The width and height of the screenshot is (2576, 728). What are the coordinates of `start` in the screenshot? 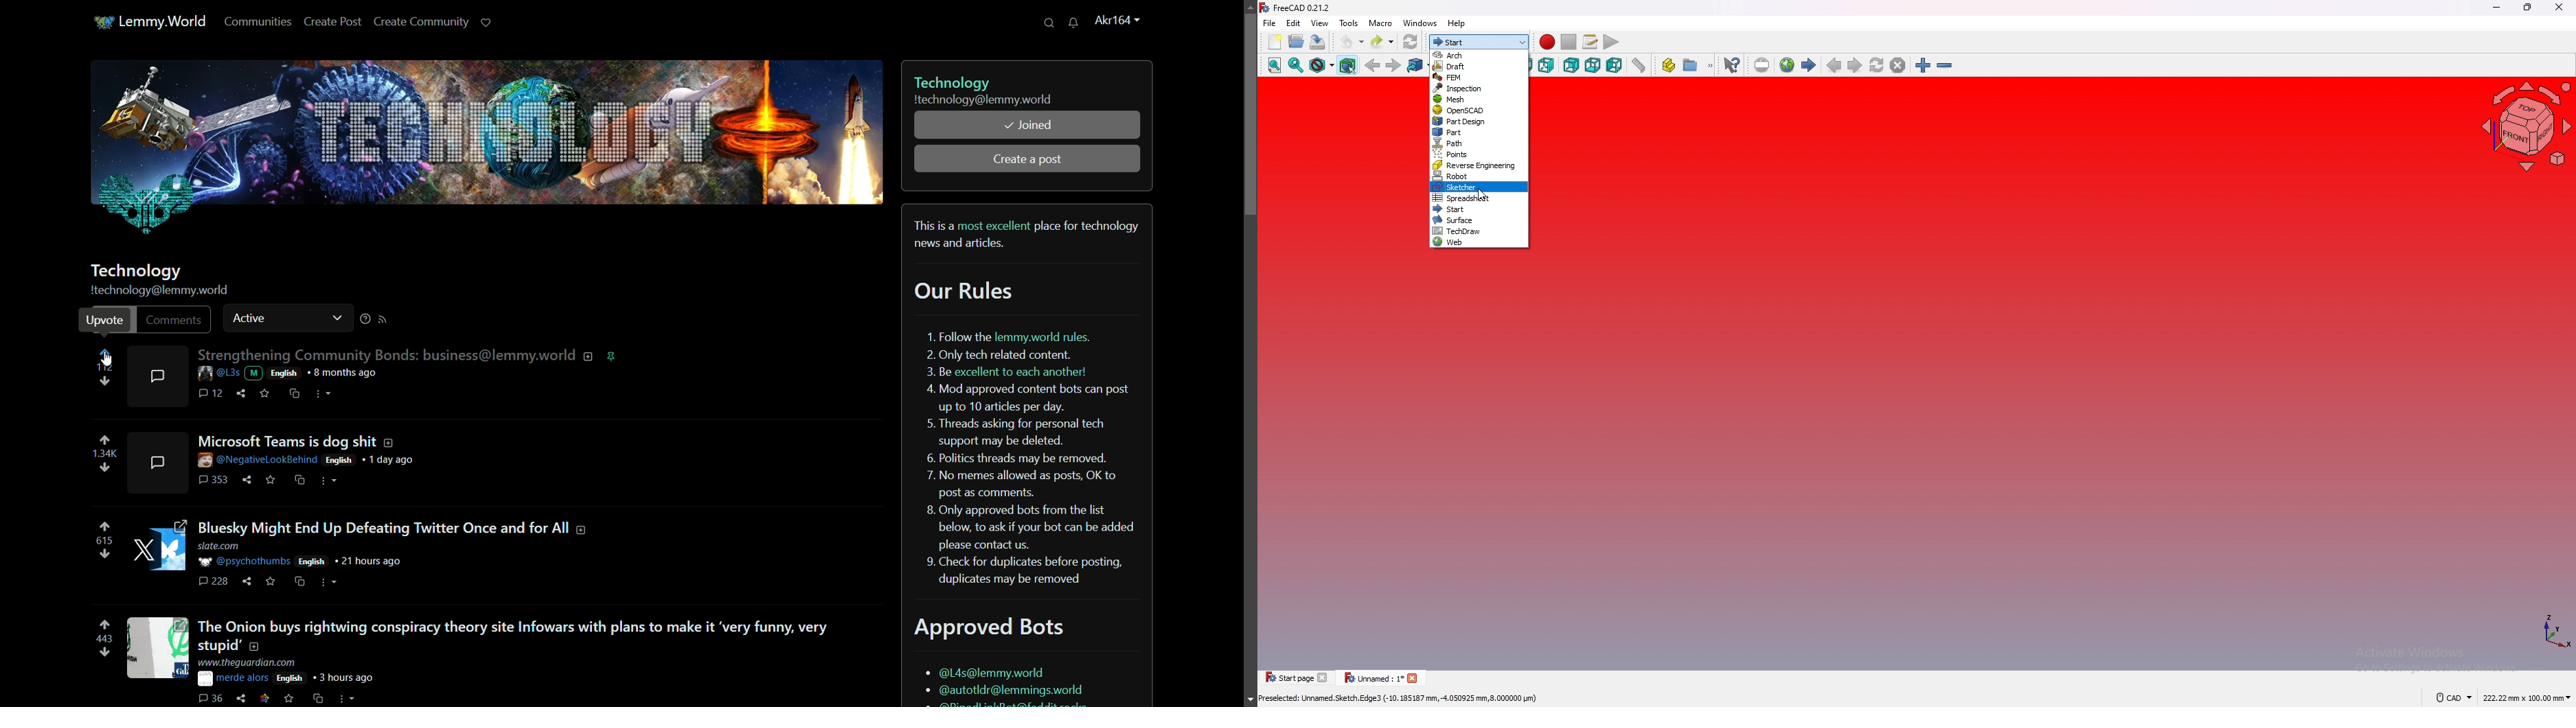 It's located at (1479, 209).